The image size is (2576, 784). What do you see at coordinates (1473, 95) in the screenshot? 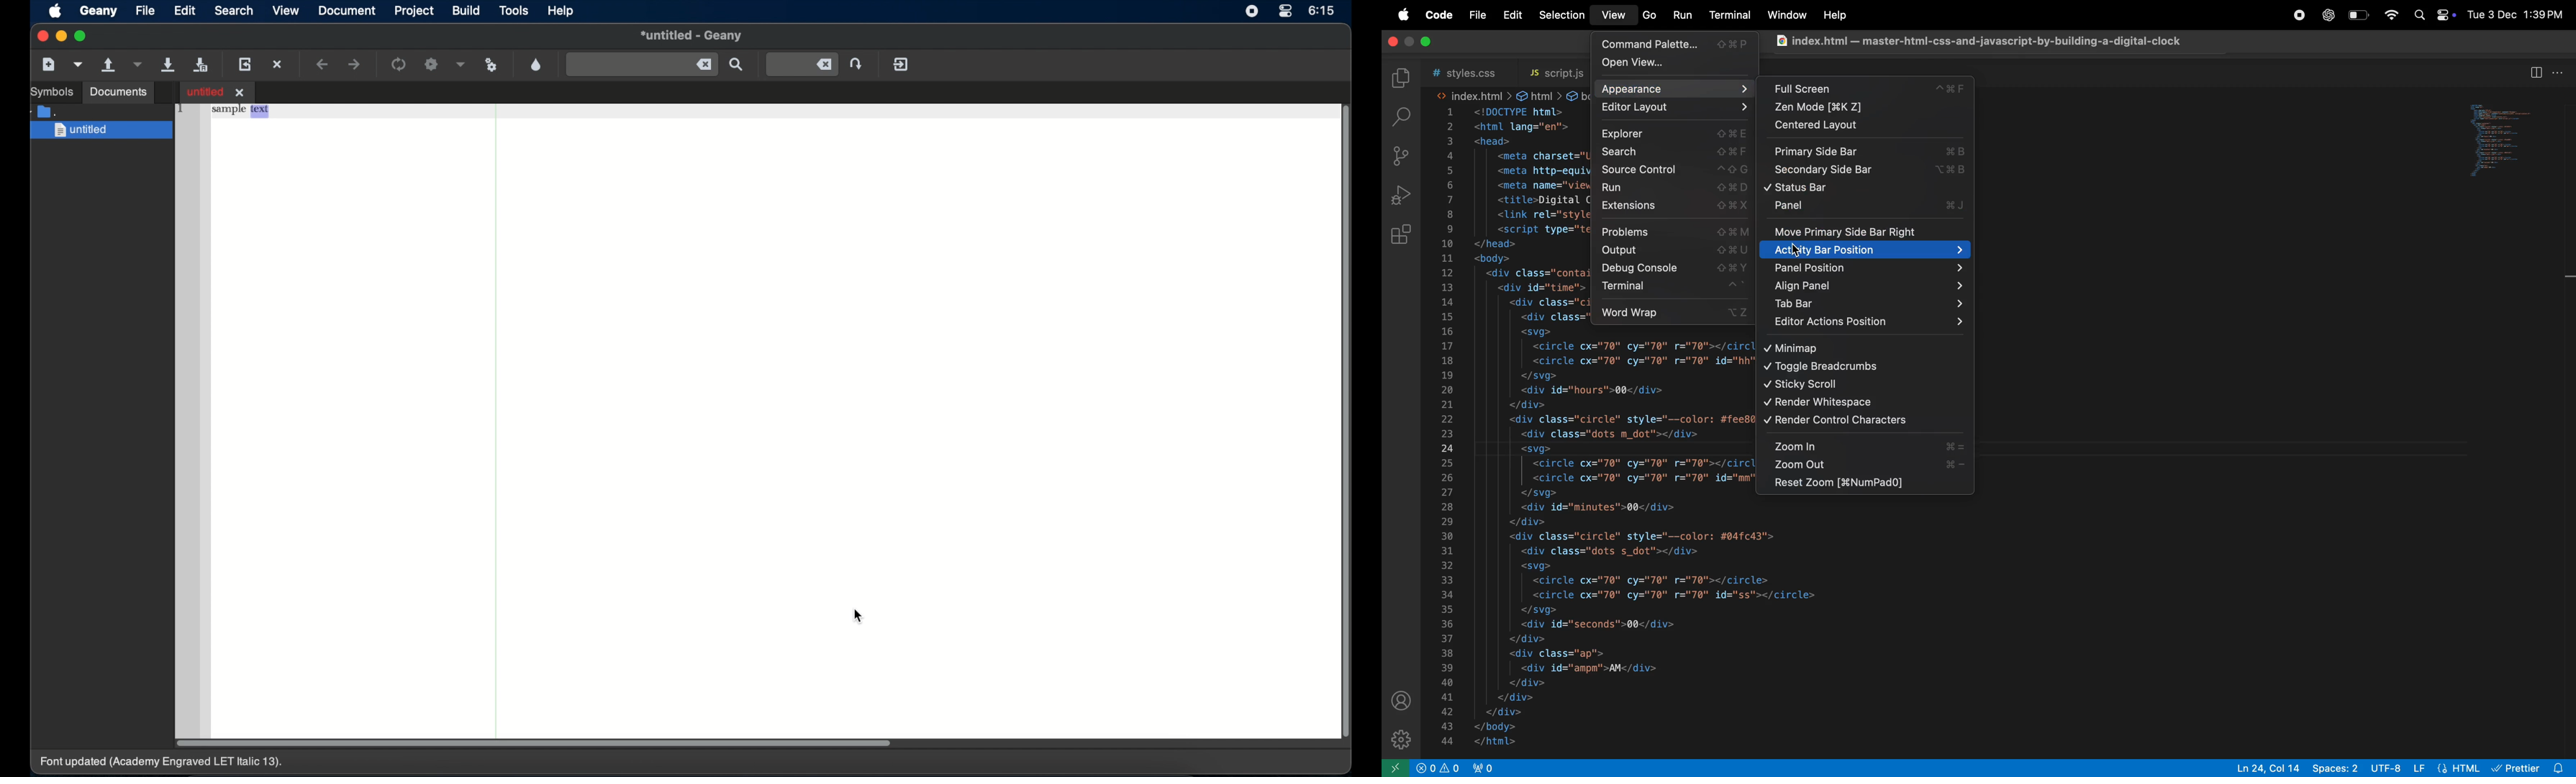
I see `index.html` at bounding box center [1473, 95].